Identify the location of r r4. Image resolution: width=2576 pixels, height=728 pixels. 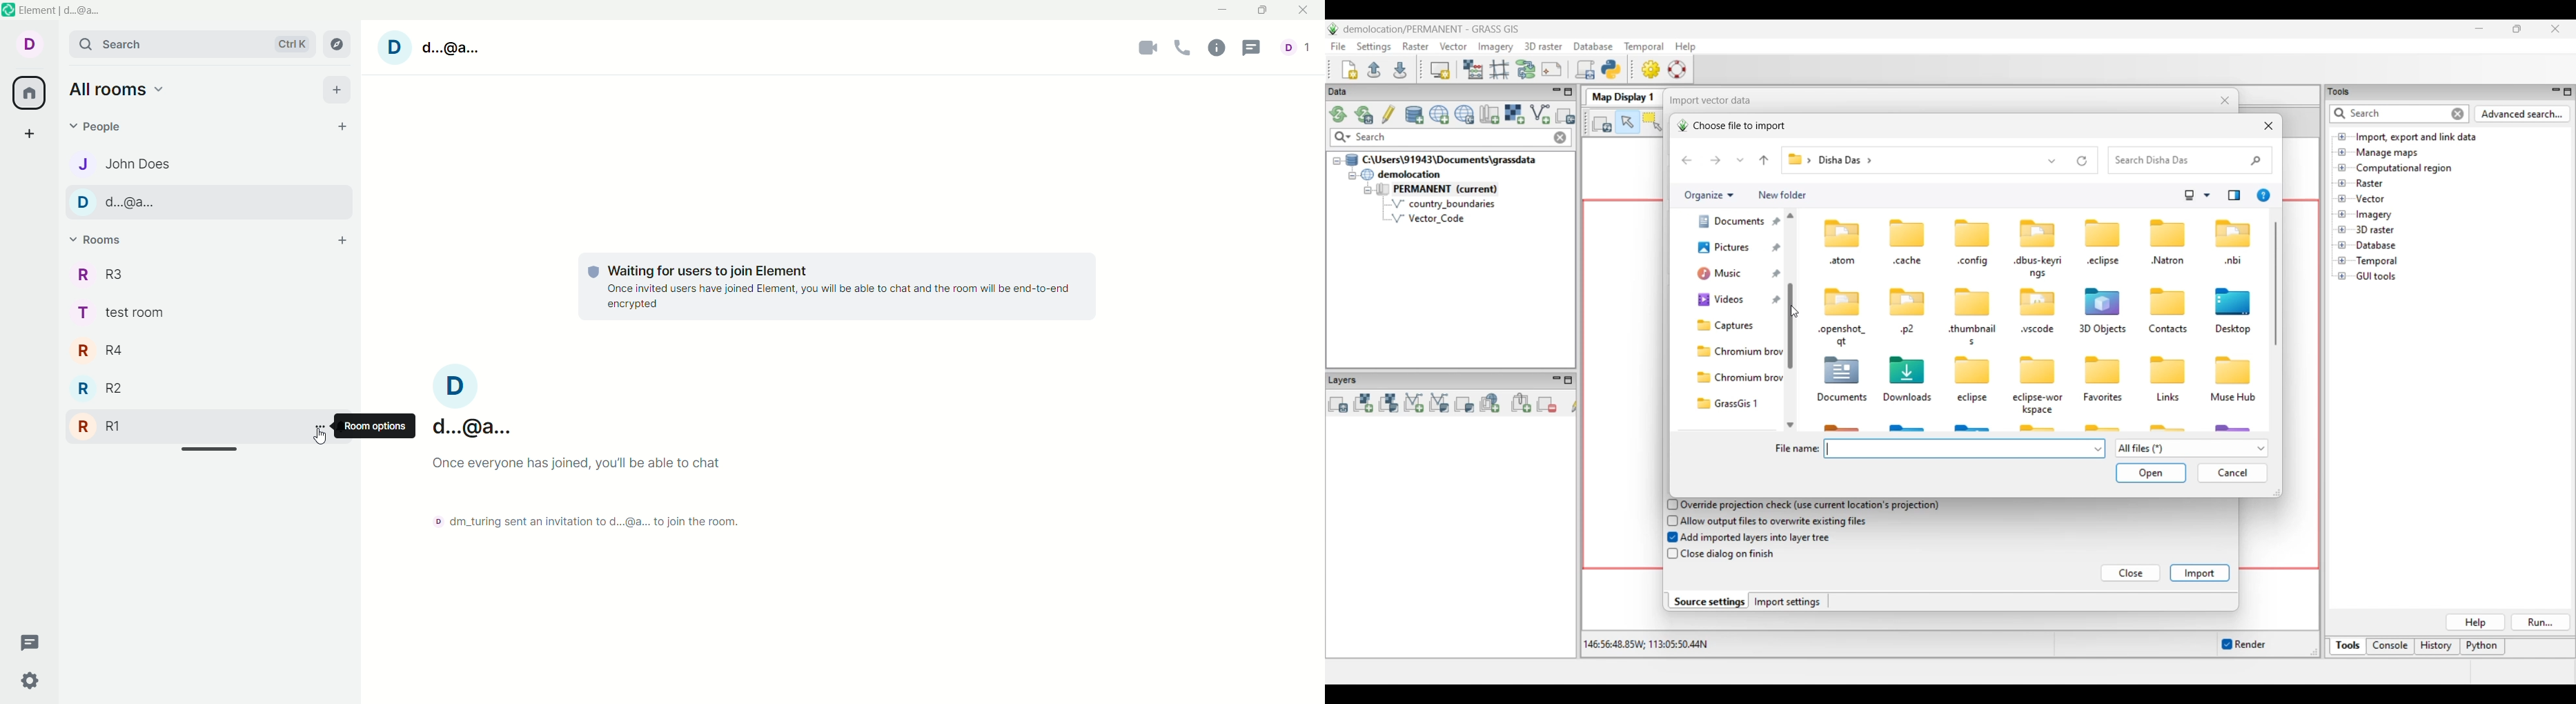
(106, 353).